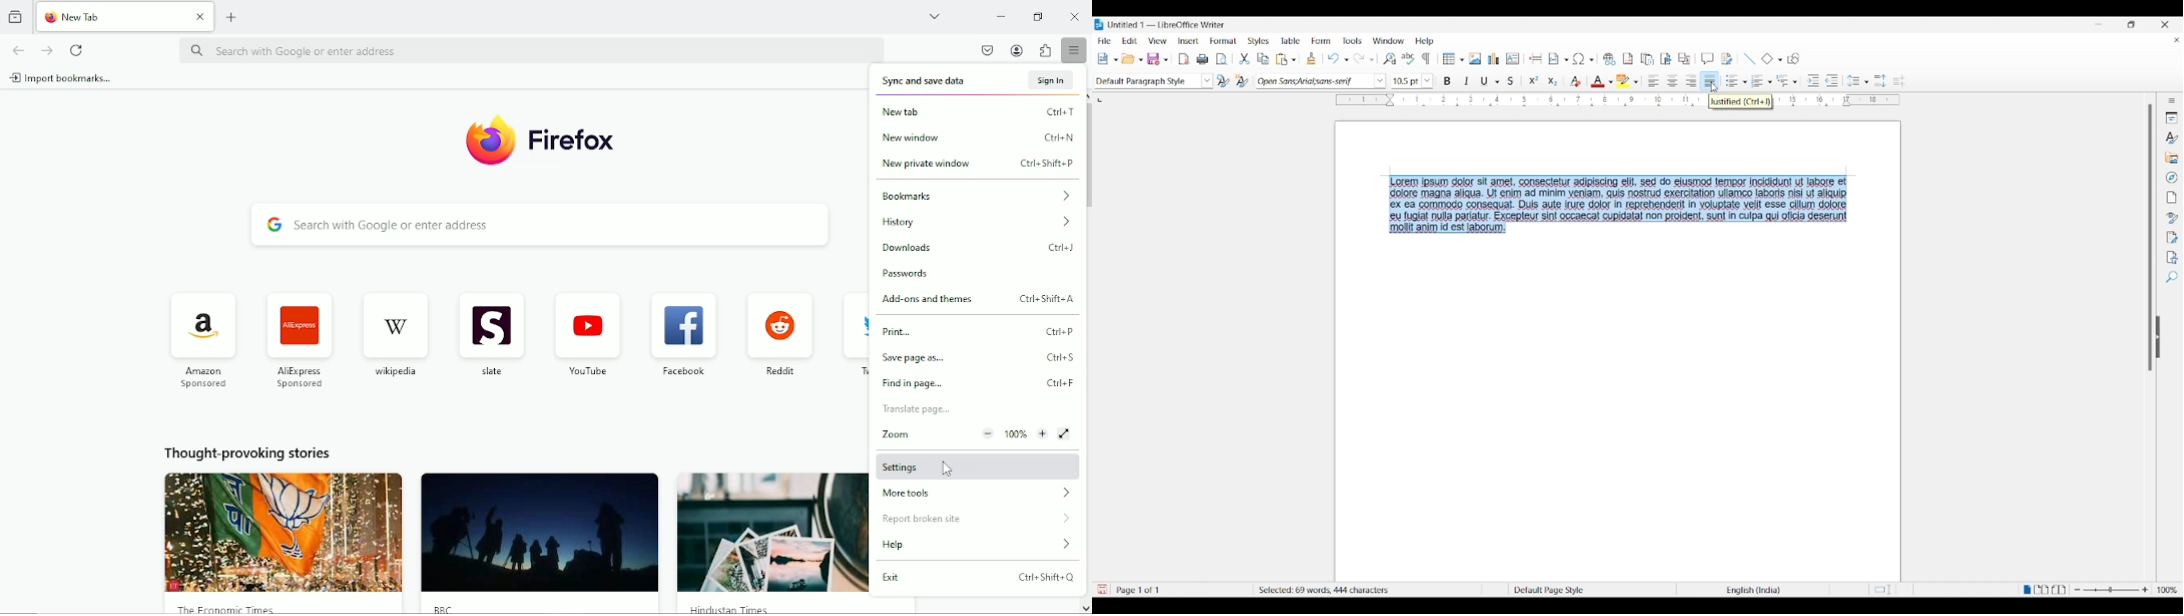 This screenshot has width=2184, height=616. Describe the element at coordinates (1610, 82) in the screenshot. I see `Font color options` at that location.